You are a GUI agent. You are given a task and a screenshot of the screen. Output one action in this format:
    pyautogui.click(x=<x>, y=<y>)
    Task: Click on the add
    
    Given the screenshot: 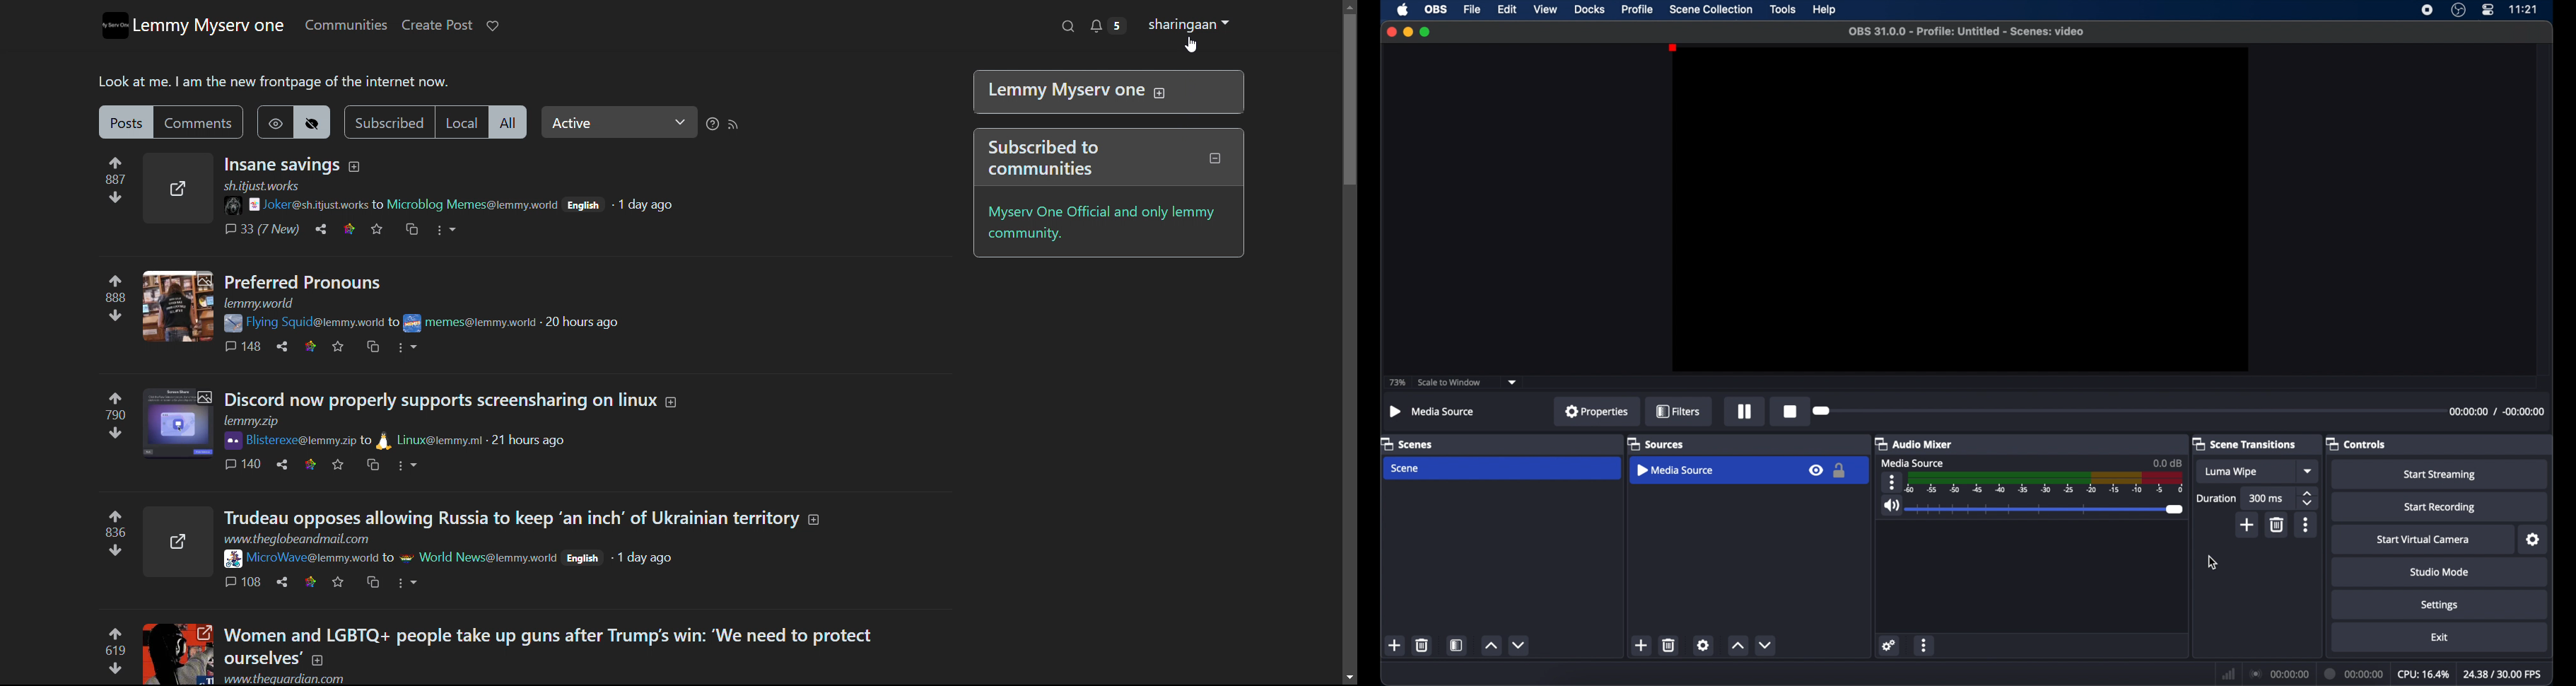 What is the action you would take?
    pyautogui.click(x=2248, y=525)
    